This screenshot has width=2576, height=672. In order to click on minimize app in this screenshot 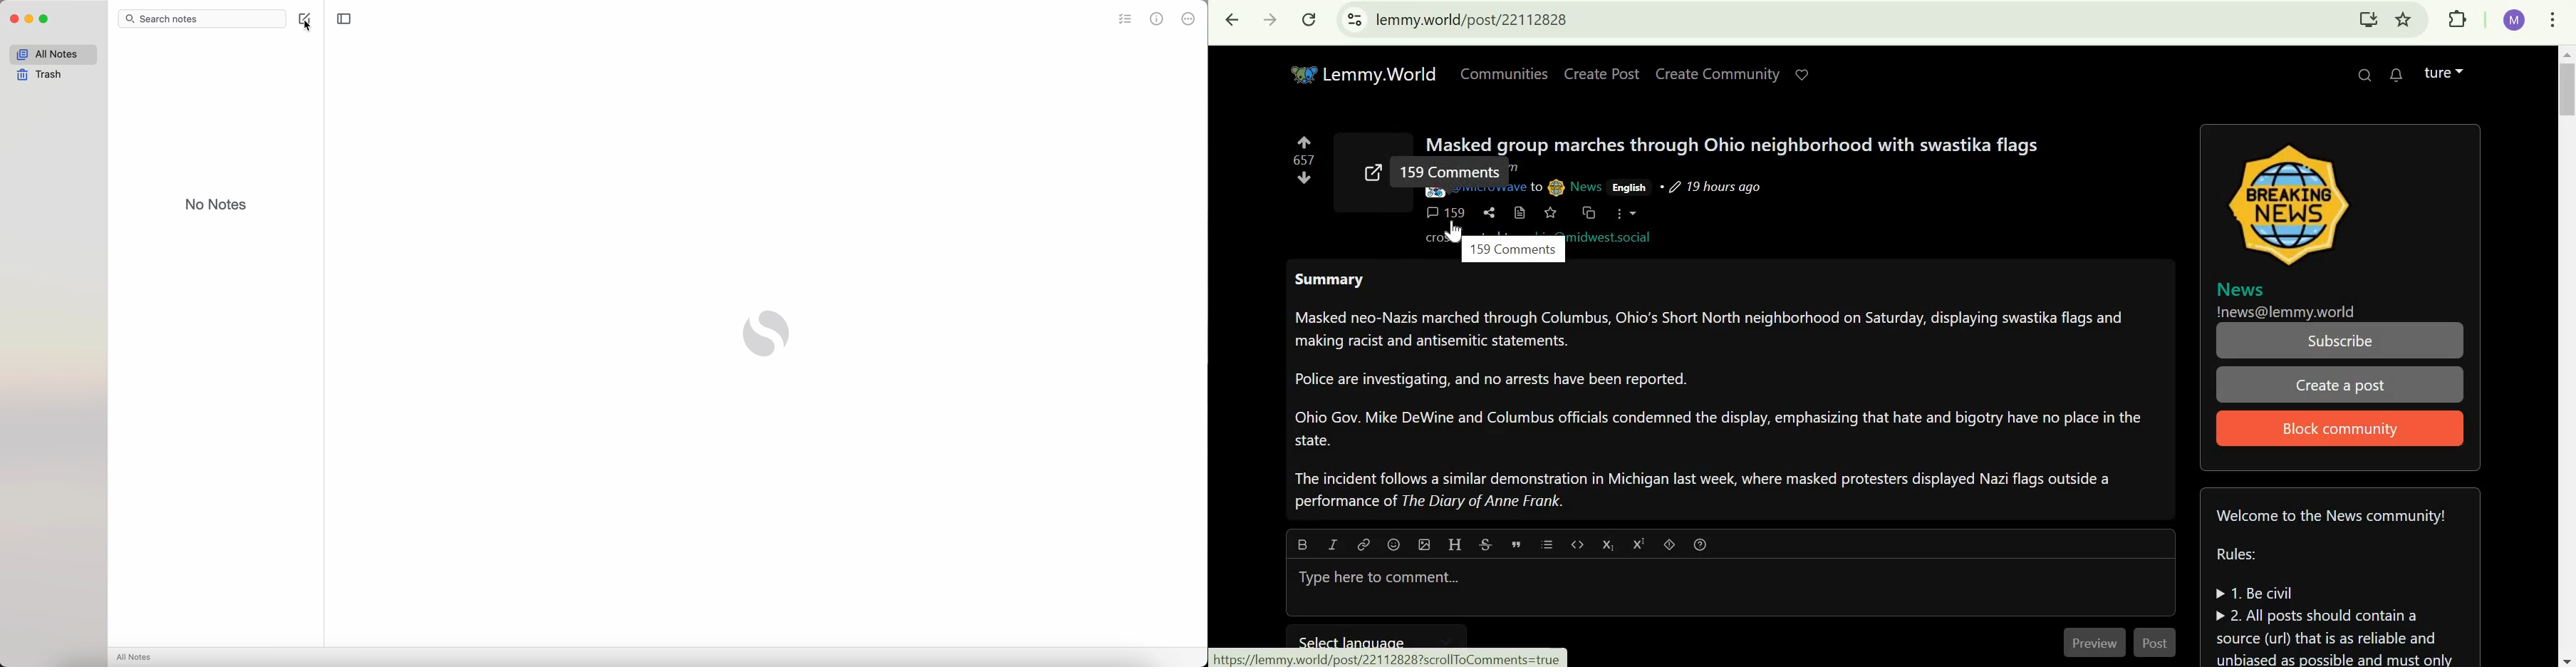, I will do `click(29, 19)`.